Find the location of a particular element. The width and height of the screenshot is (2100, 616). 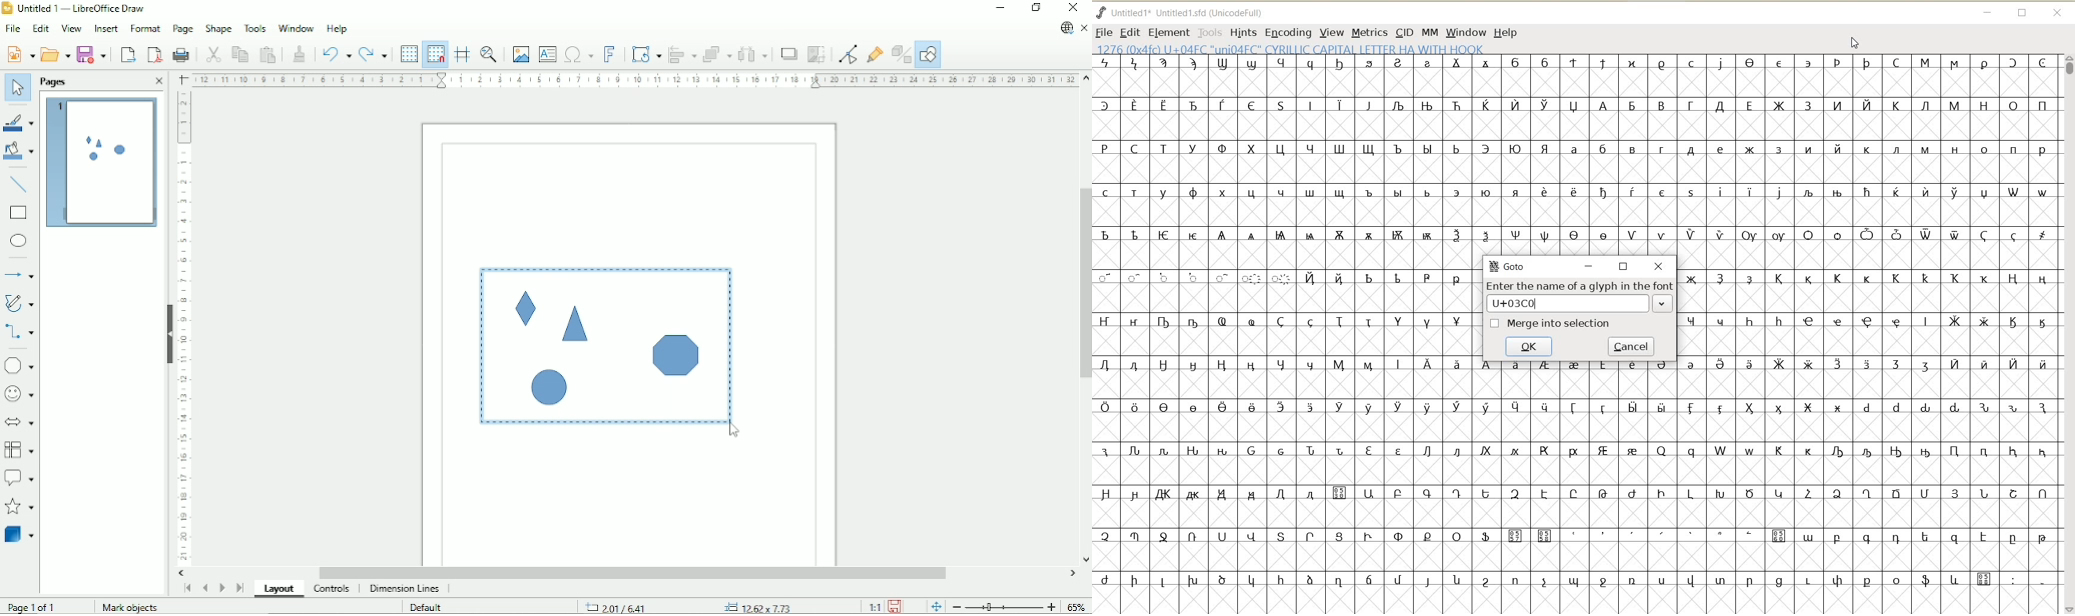

Tools is located at coordinates (255, 27).